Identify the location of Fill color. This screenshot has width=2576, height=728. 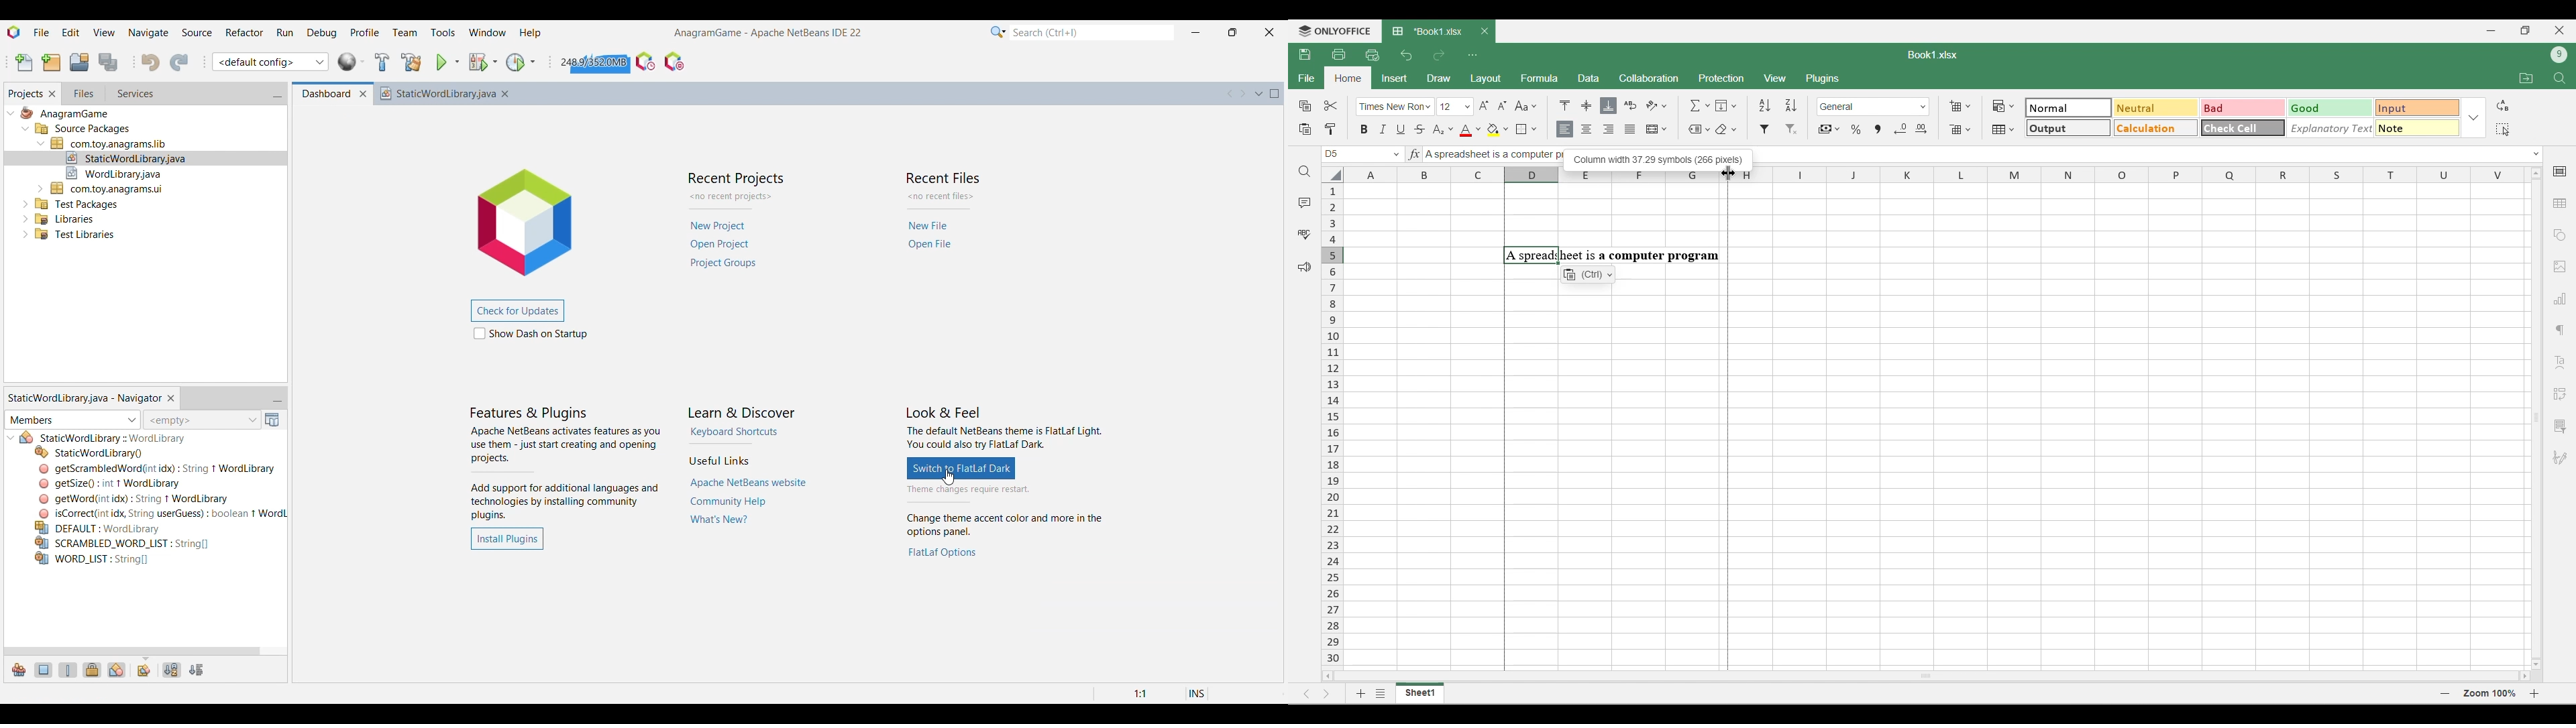
(1498, 130).